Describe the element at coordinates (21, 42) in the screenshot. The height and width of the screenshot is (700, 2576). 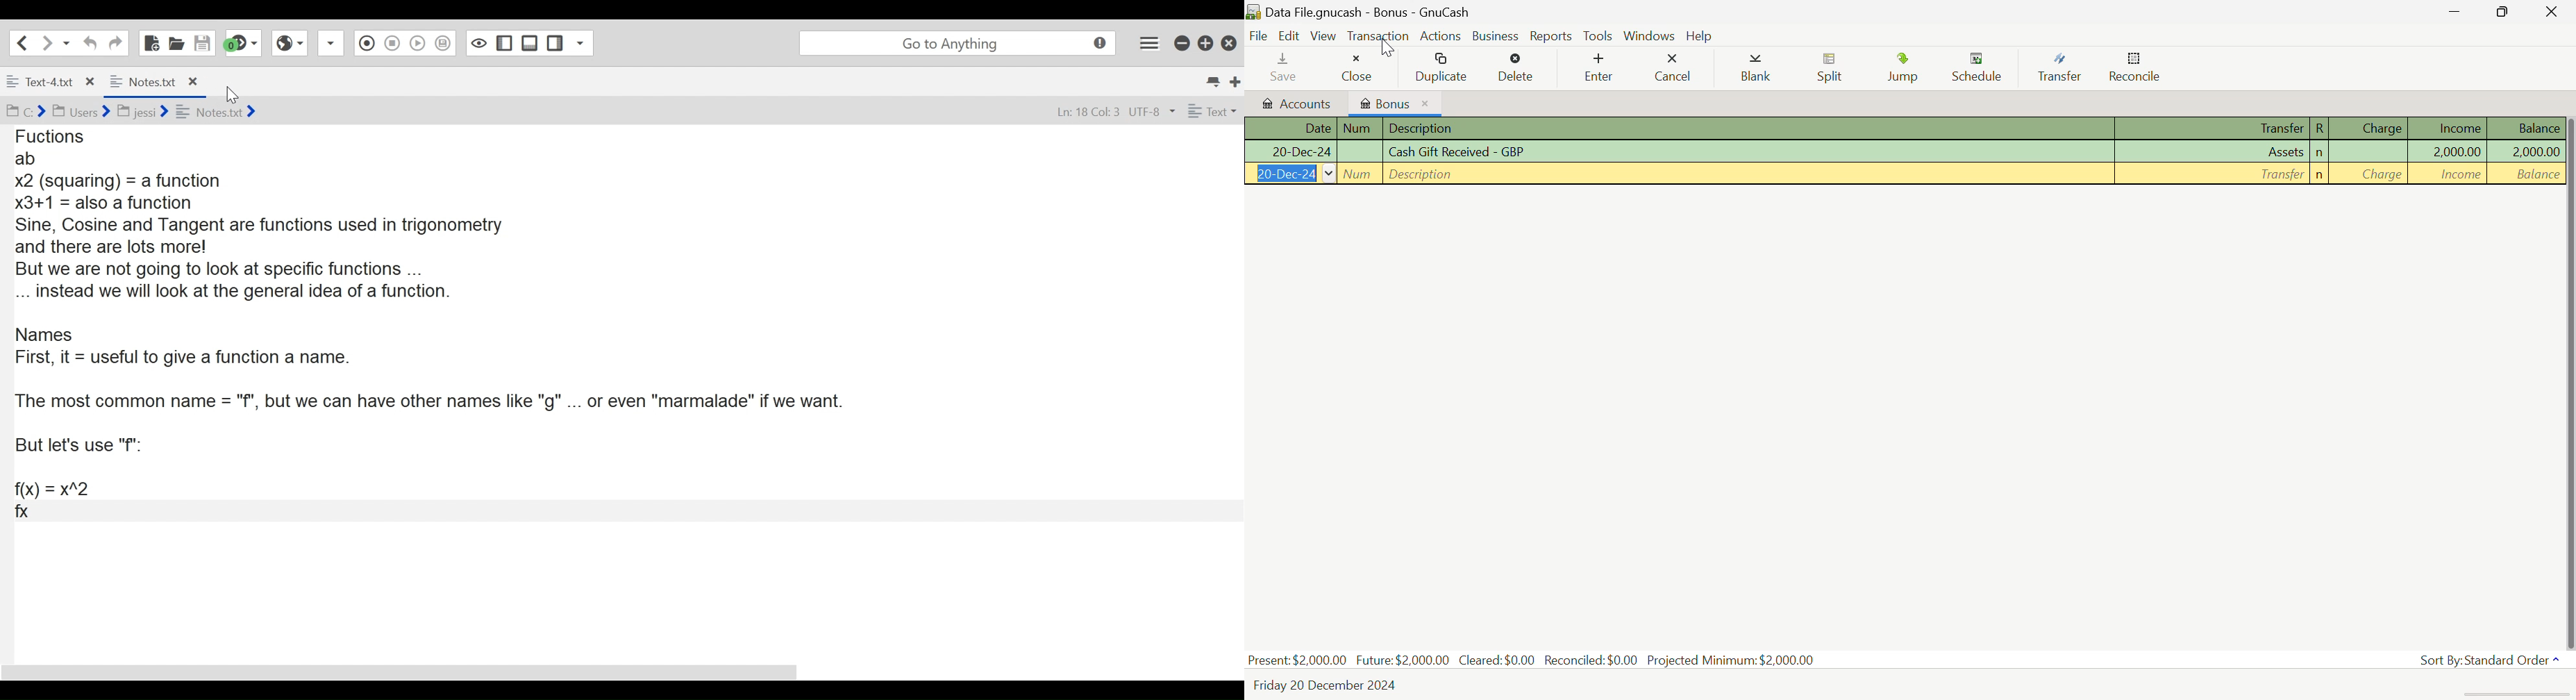
I see `Go back one loaction` at that location.